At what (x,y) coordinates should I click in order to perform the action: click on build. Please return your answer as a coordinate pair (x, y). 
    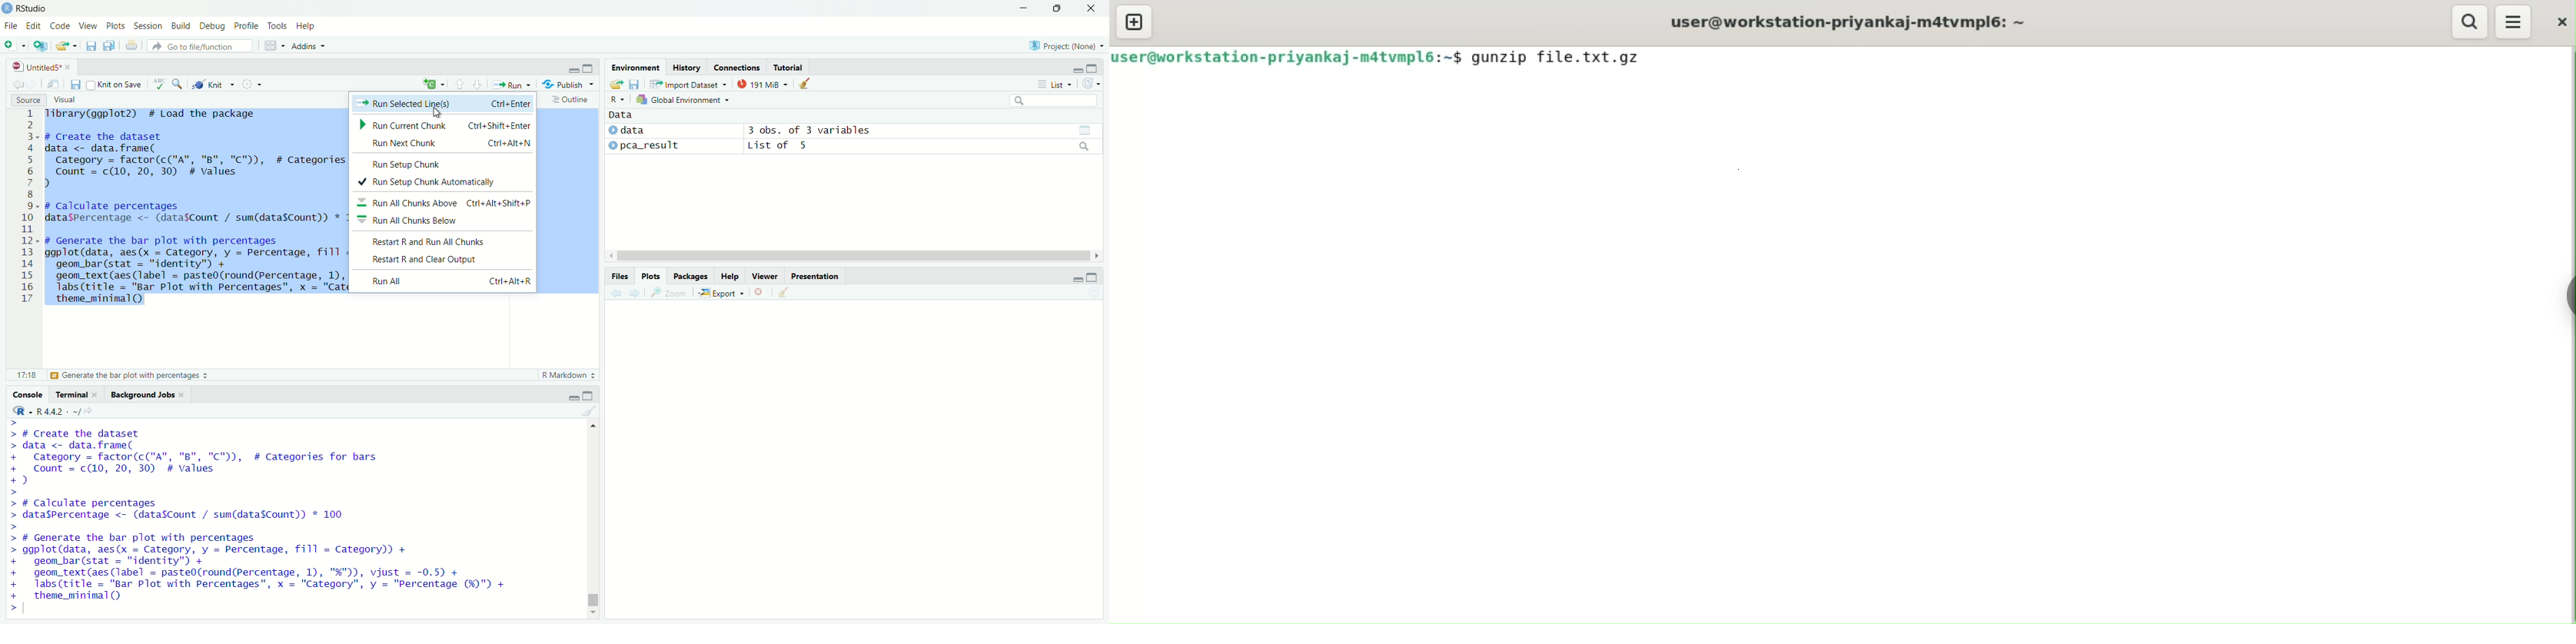
    Looking at the image, I should click on (184, 27).